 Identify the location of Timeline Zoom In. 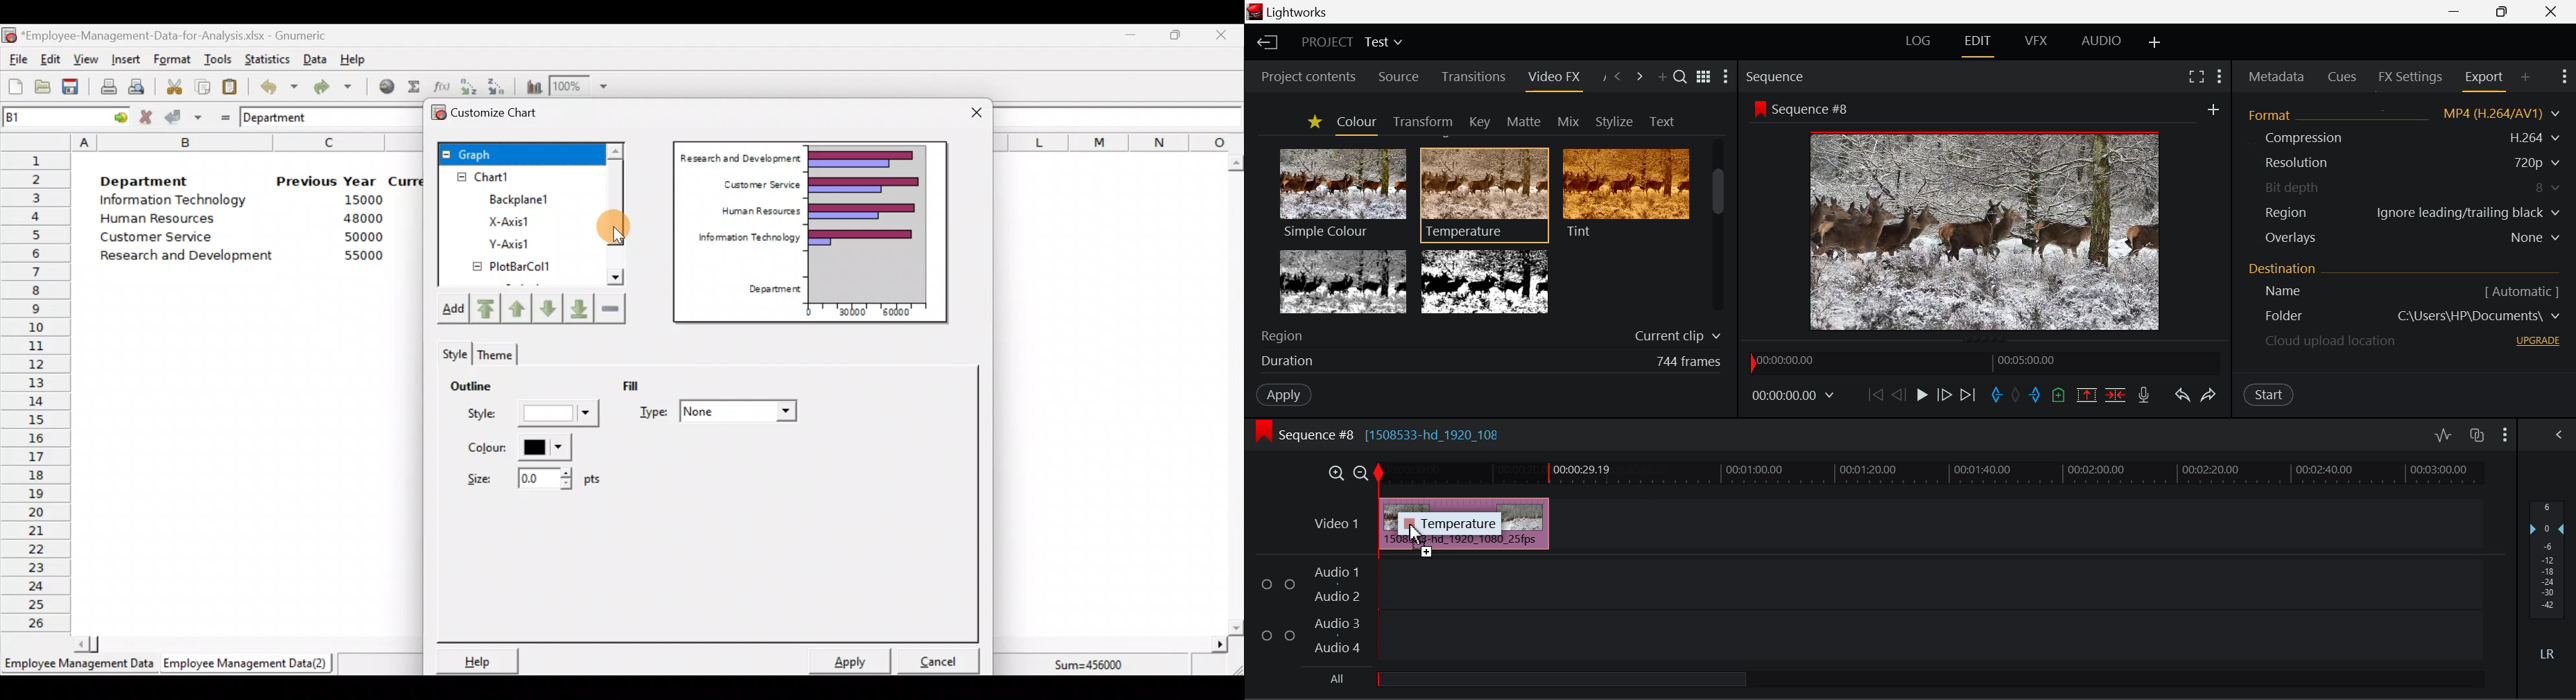
(1338, 472).